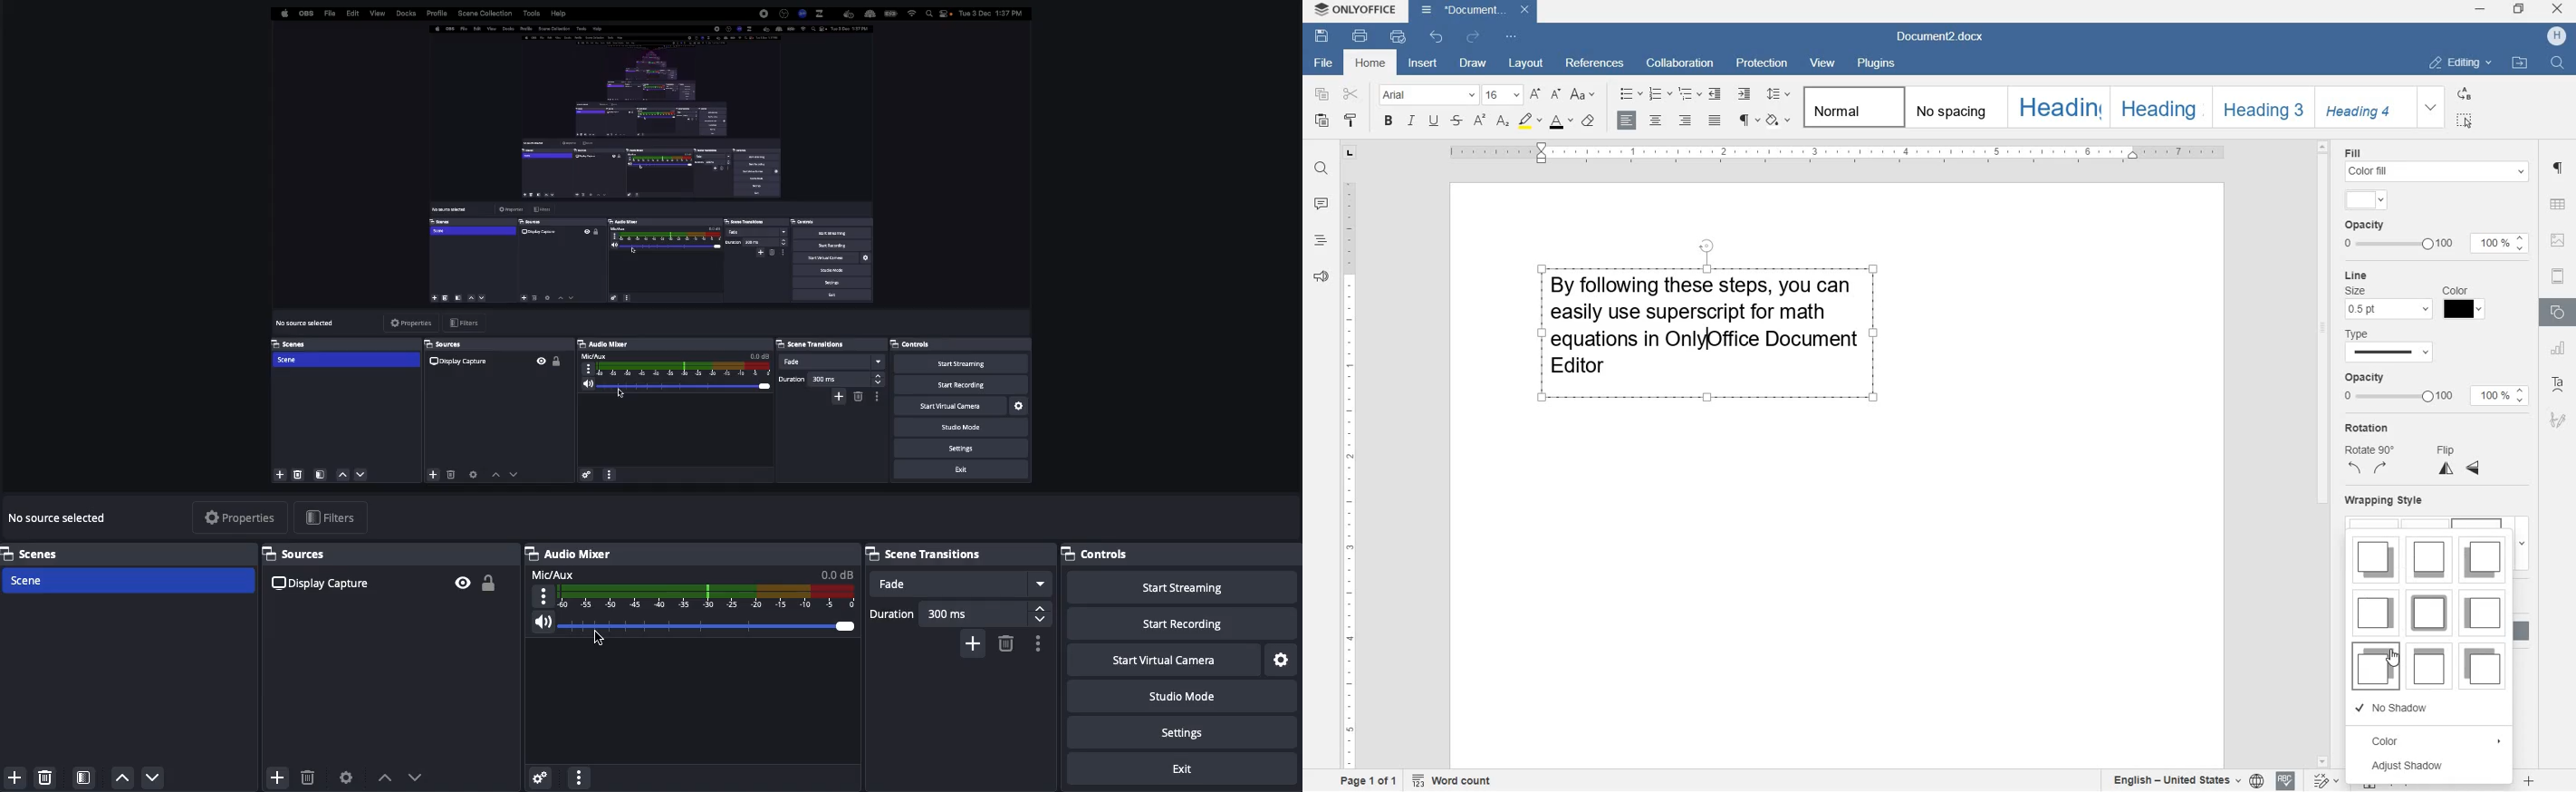 The width and height of the screenshot is (2576, 812). Describe the element at coordinates (2429, 611) in the screenshot. I see `SHADOW STYLES` at that location.